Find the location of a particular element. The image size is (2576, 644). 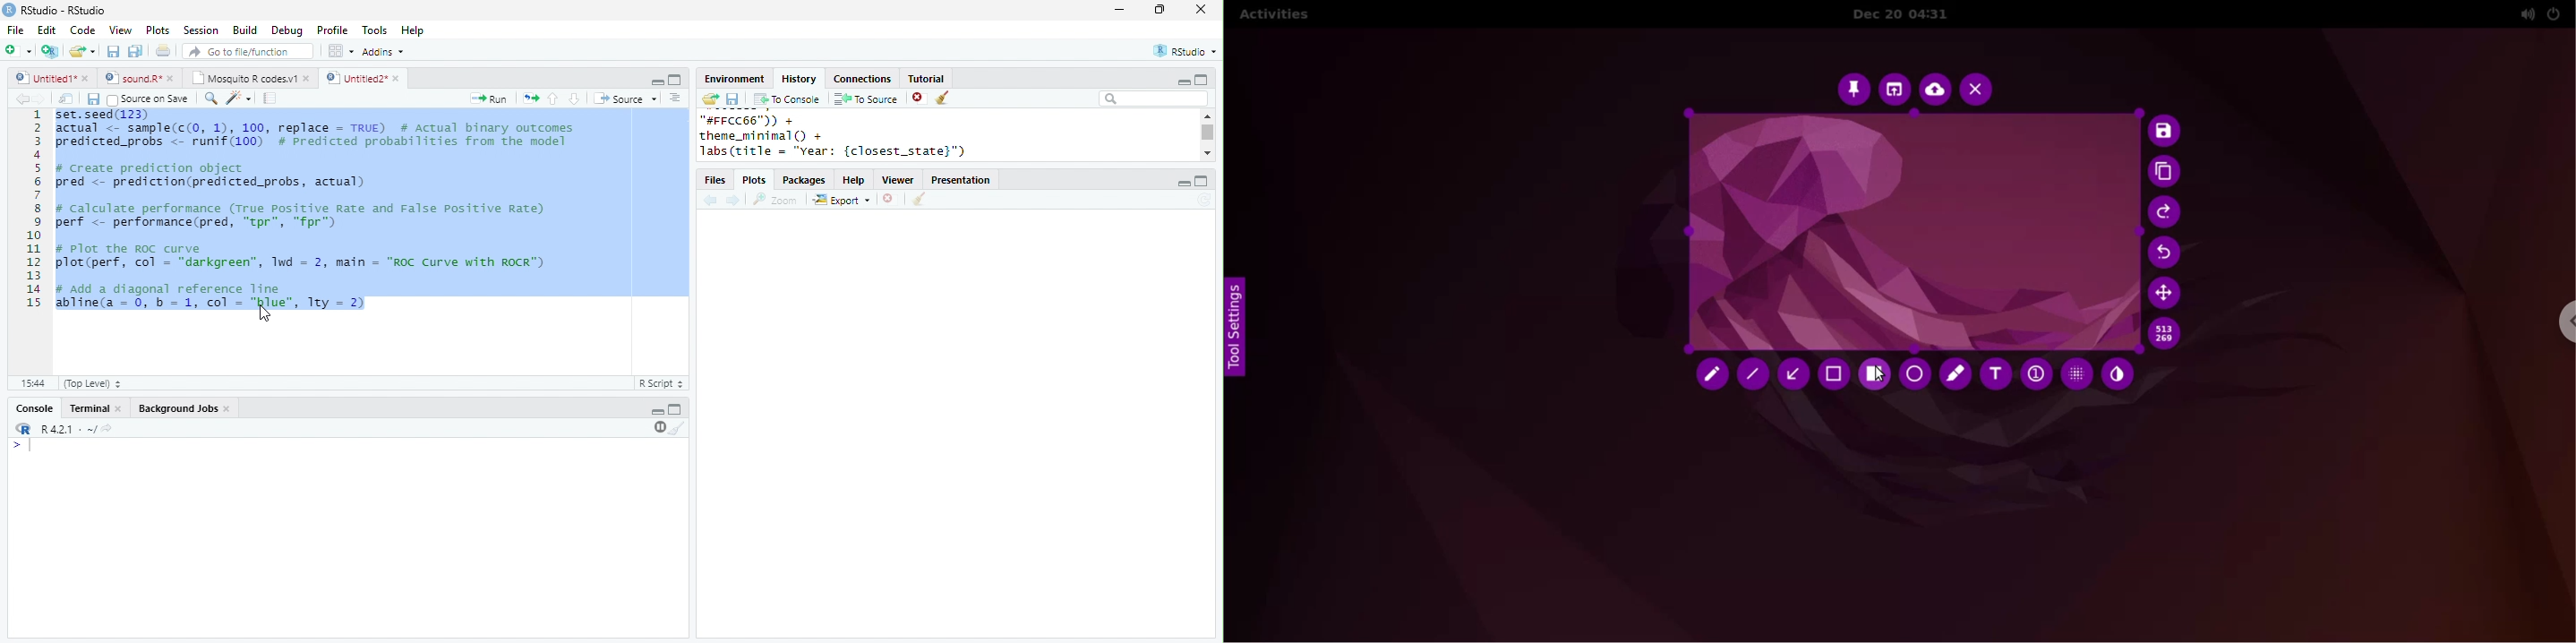

open folder is located at coordinates (709, 99).